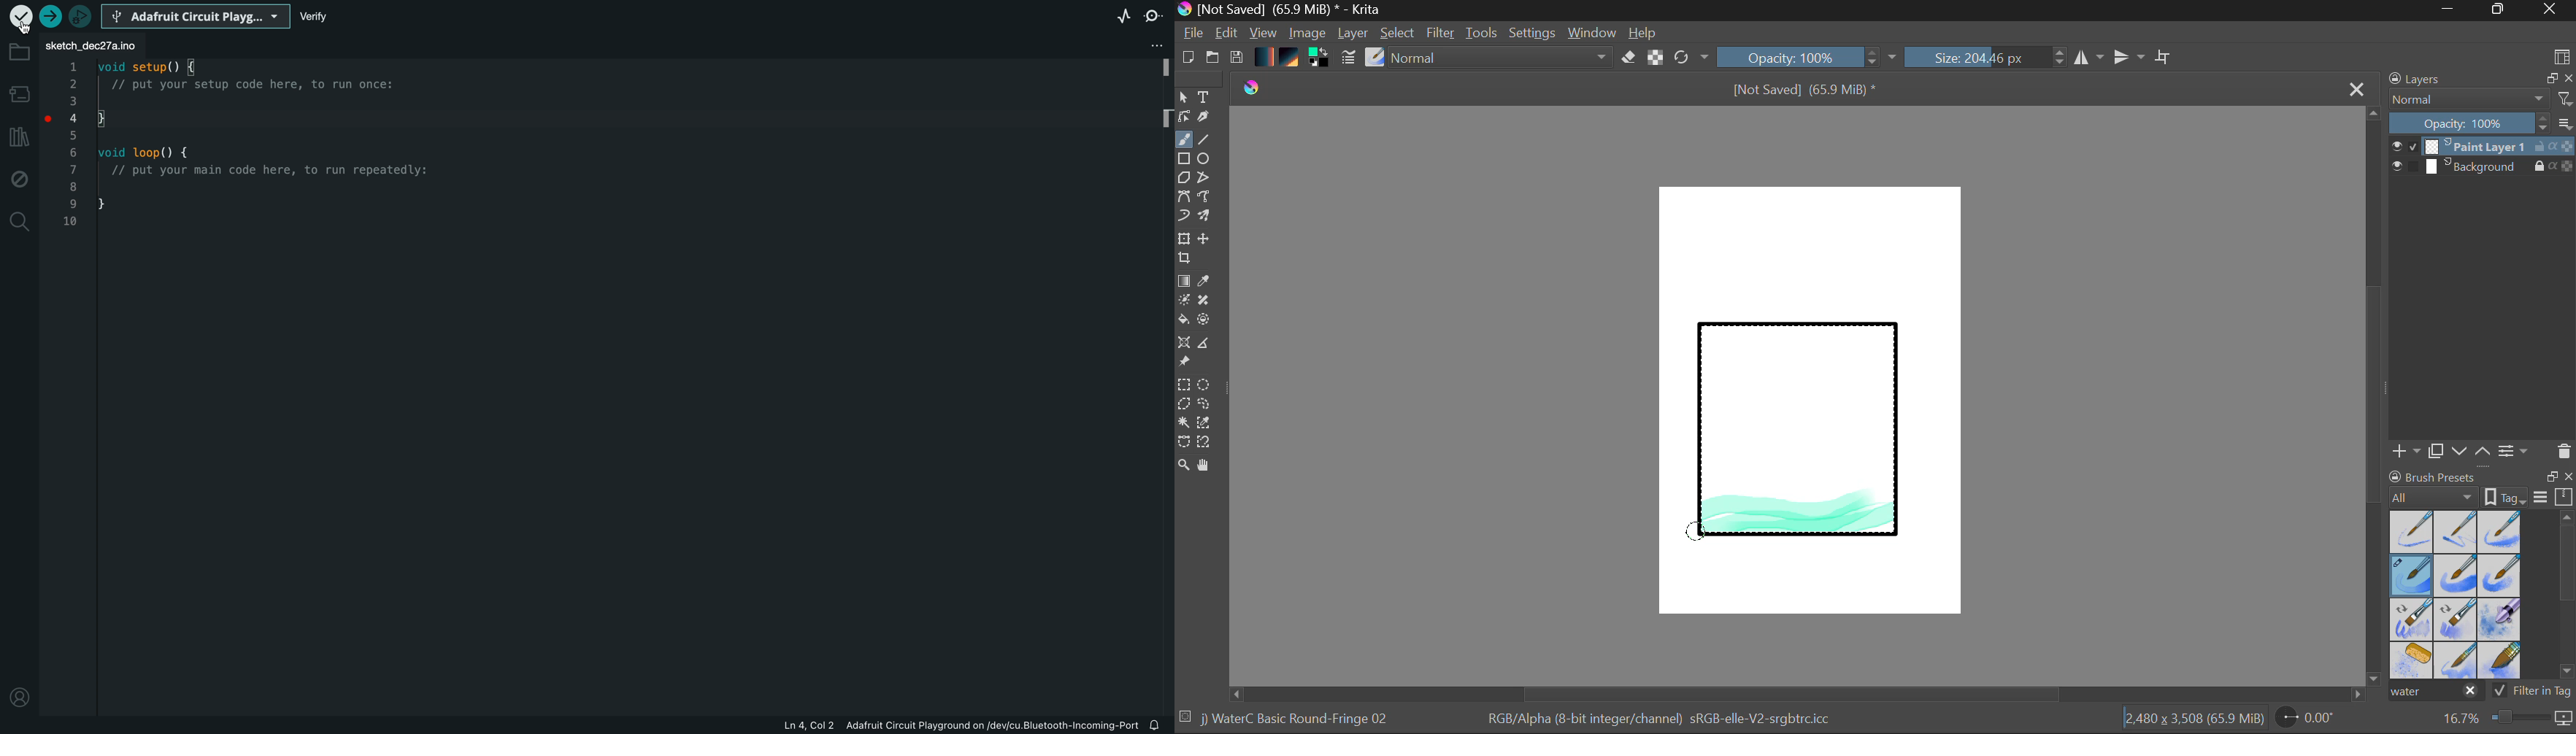 The width and height of the screenshot is (2576, 756). What do you see at coordinates (1347, 58) in the screenshot?
I see `Brush Settings` at bounding box center [1347, 58].